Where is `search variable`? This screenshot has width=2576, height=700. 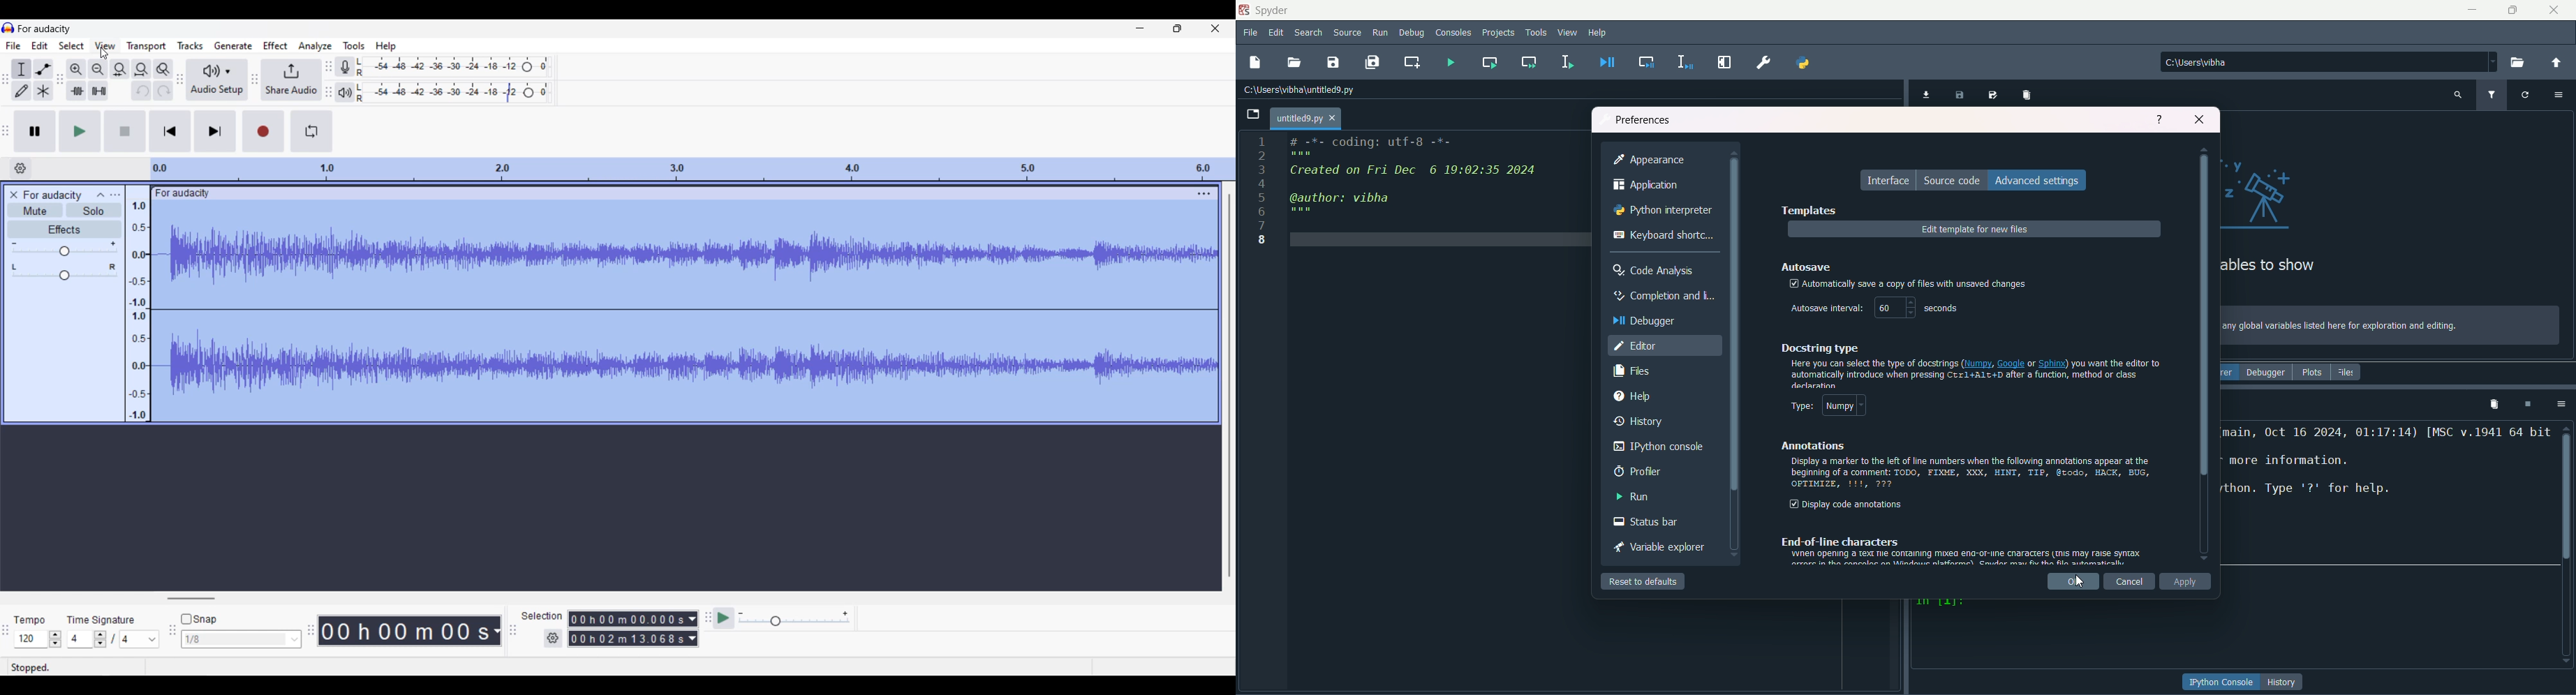
search variable is located at coordinates (2458, 94).